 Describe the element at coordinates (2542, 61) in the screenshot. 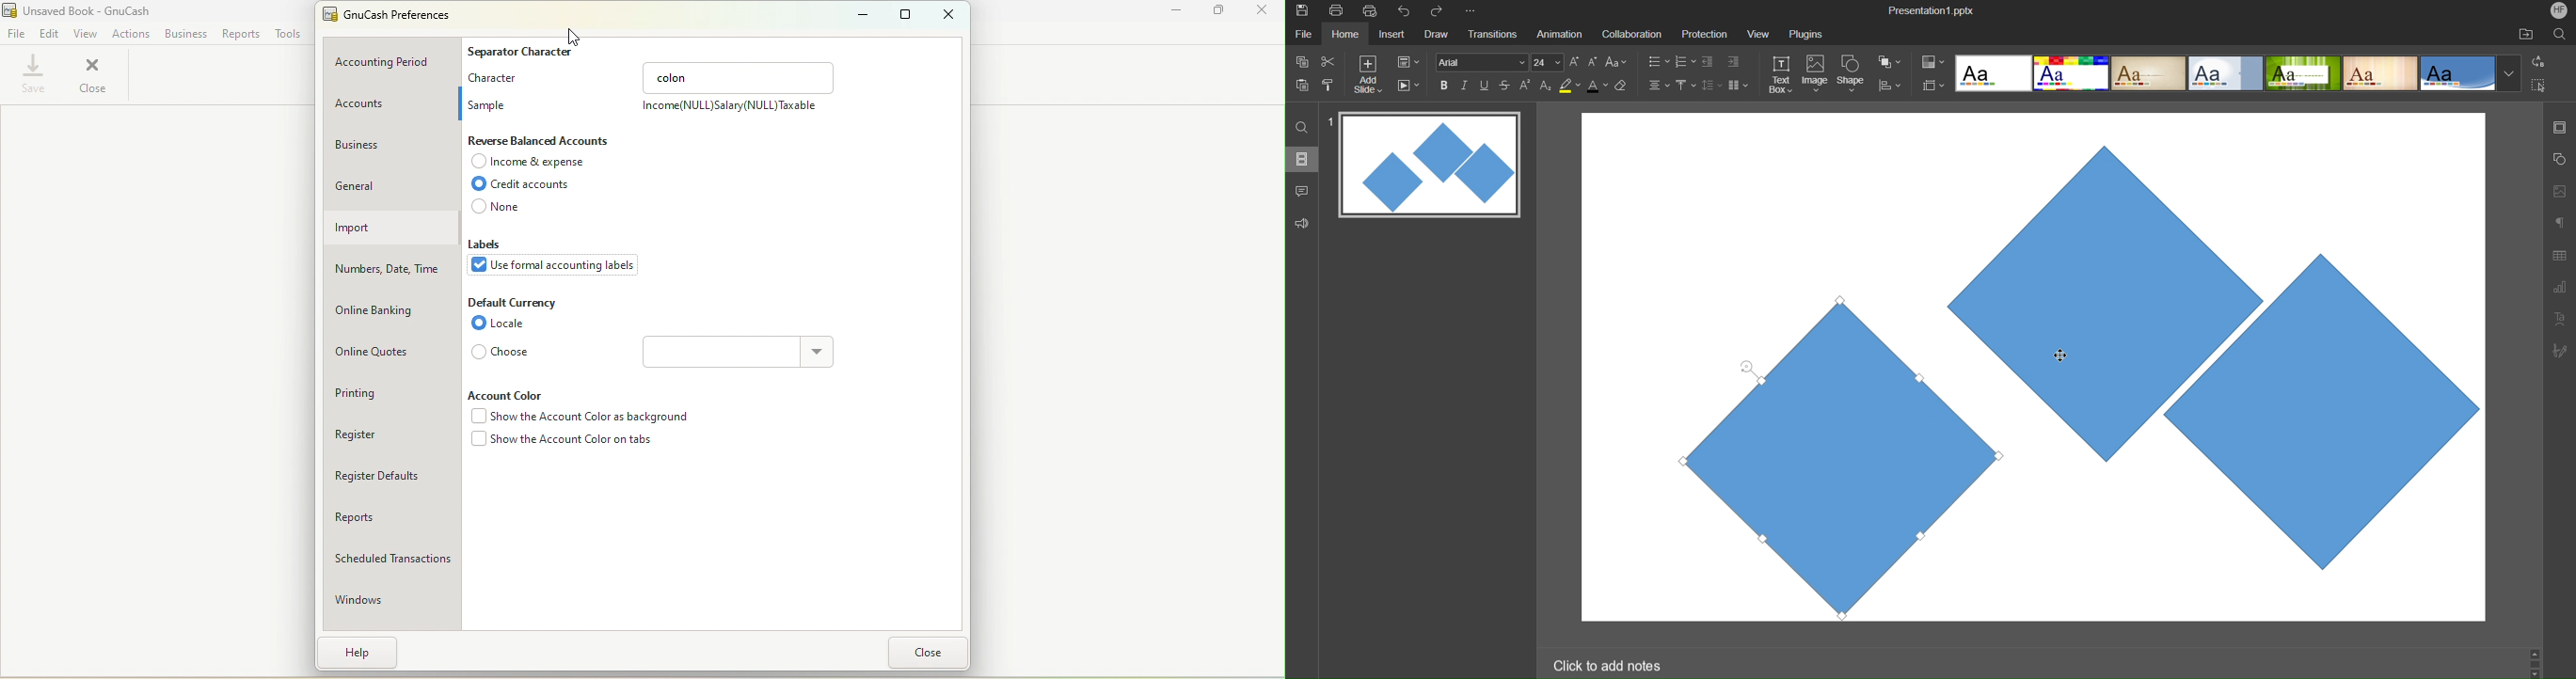

I see `a to b` at that location.